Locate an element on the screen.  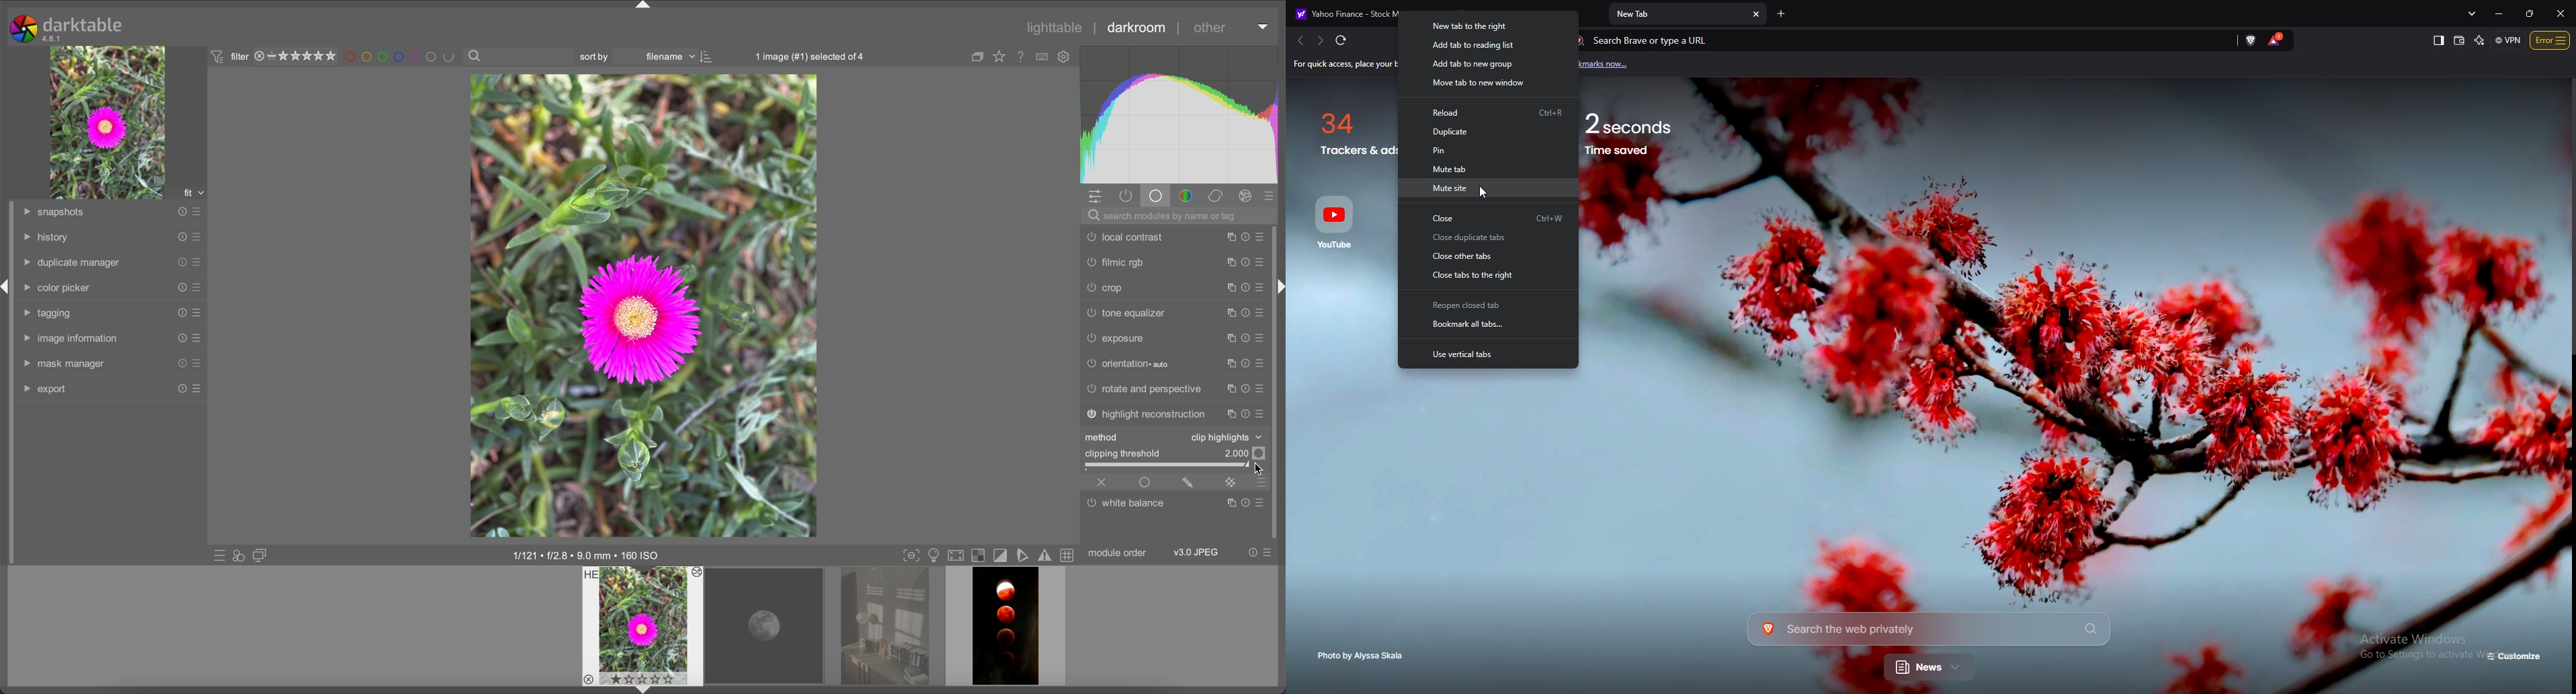
overexposure is located at coordinates (981, 556).